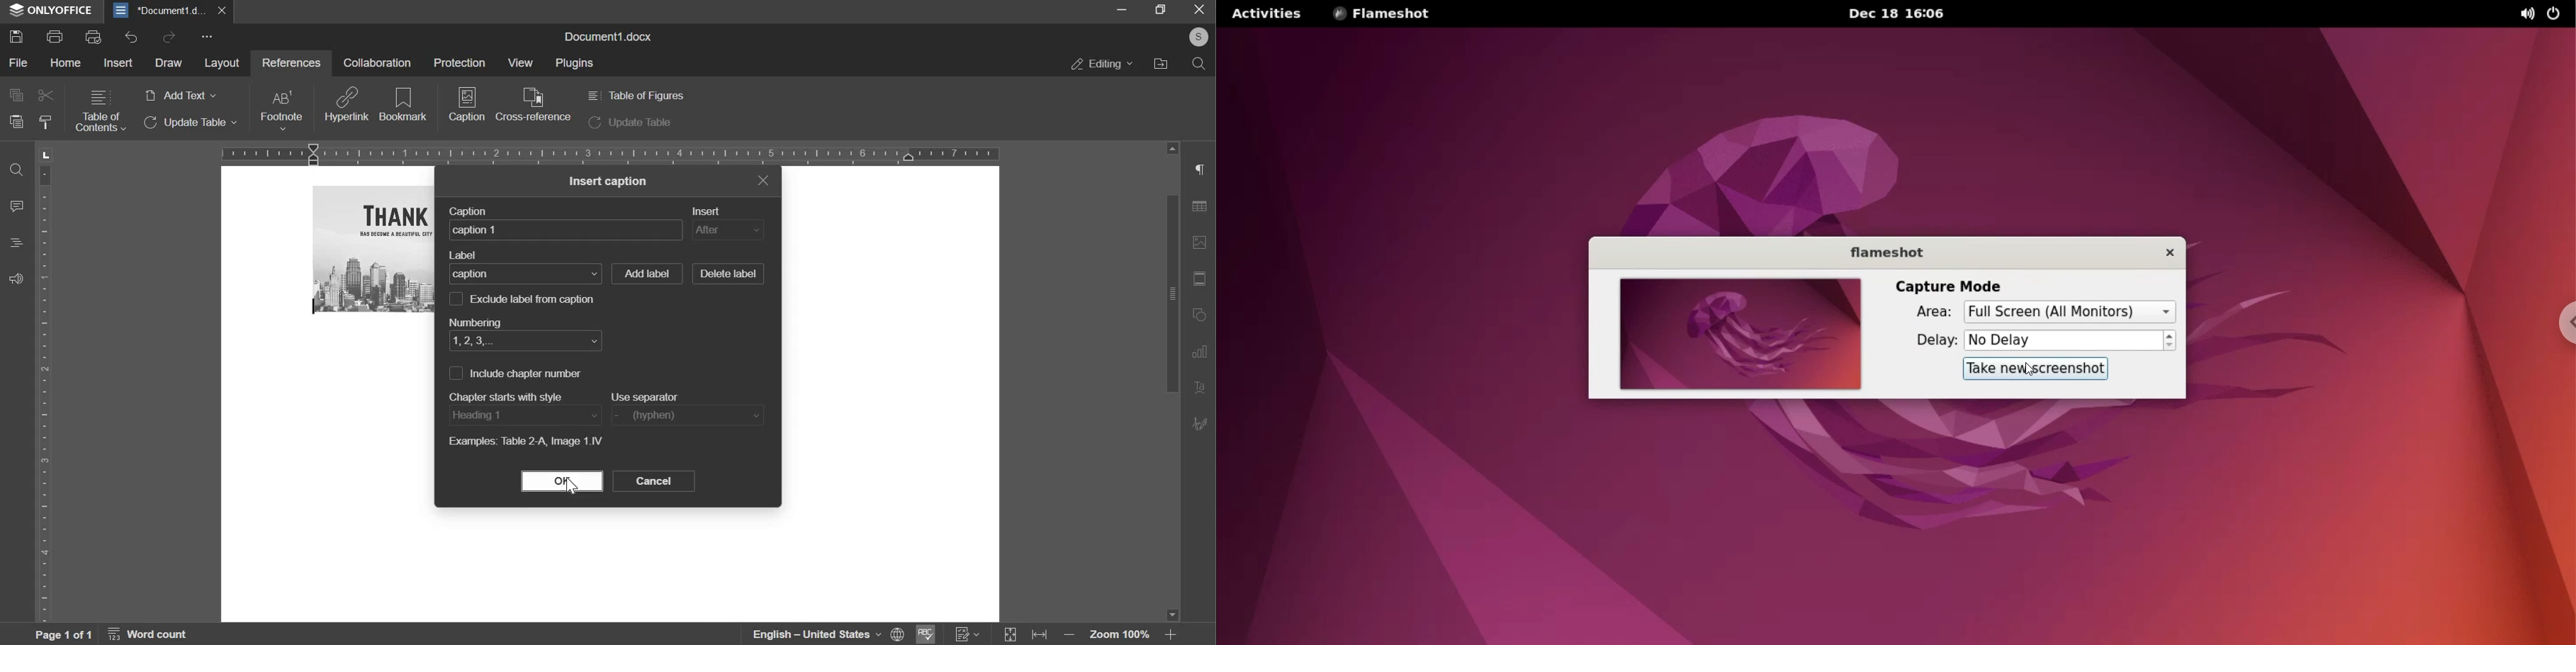 The image size is (2576, 672). Describe the element at coordinates (377, 62) in the screenshot. I see `collaboration` at that location.